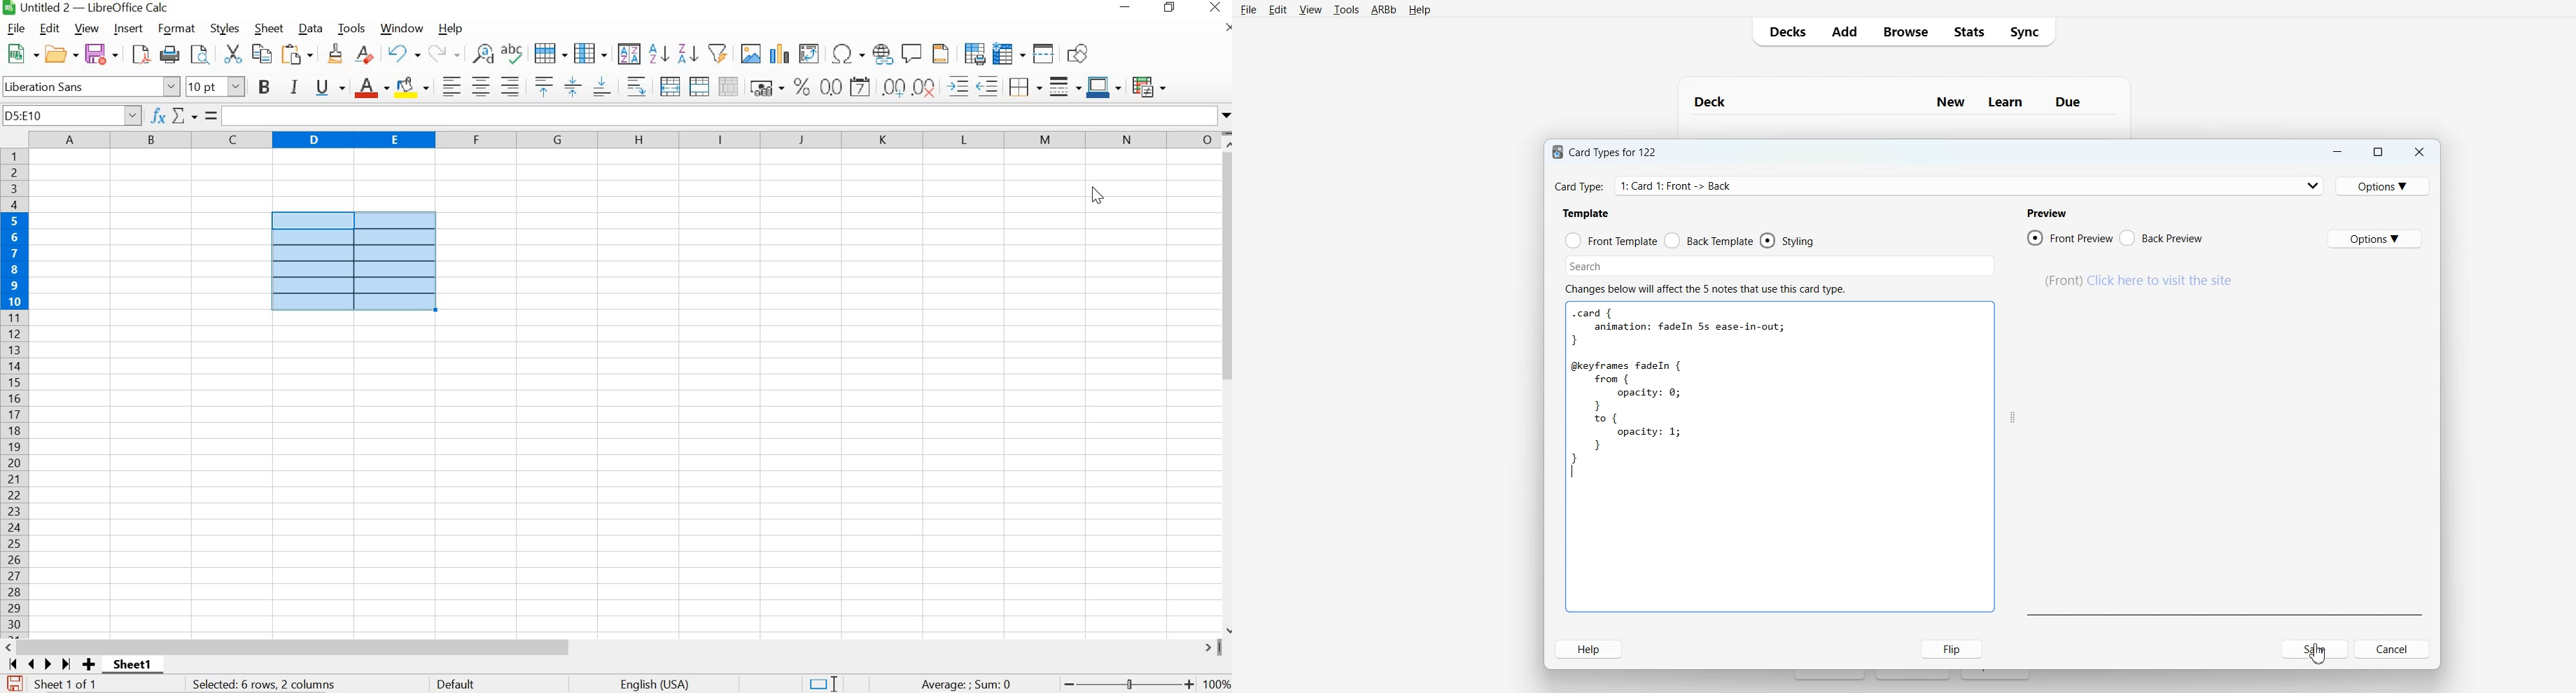 The height and width of the screenshot is (700, 2576). I want to click on sheet 1 of 1, so click(138, 667).